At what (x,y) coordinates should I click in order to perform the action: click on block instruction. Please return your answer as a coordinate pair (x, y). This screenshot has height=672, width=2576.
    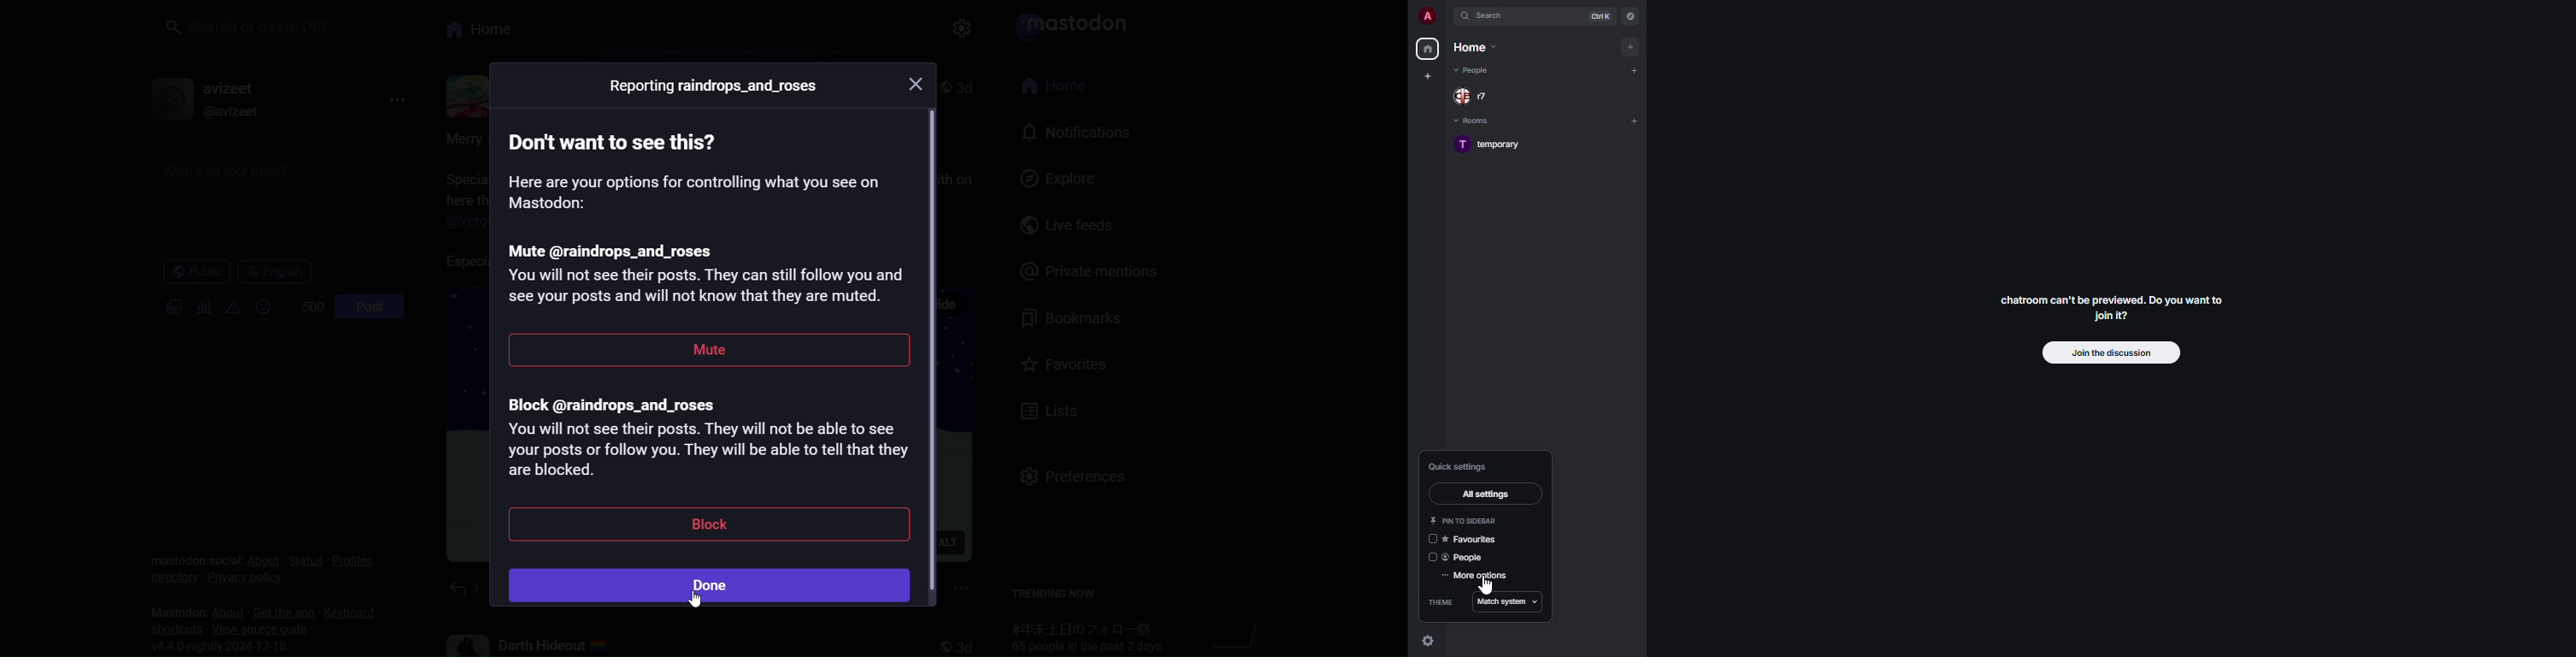
    Looking at the image, I should click on (711, 441).